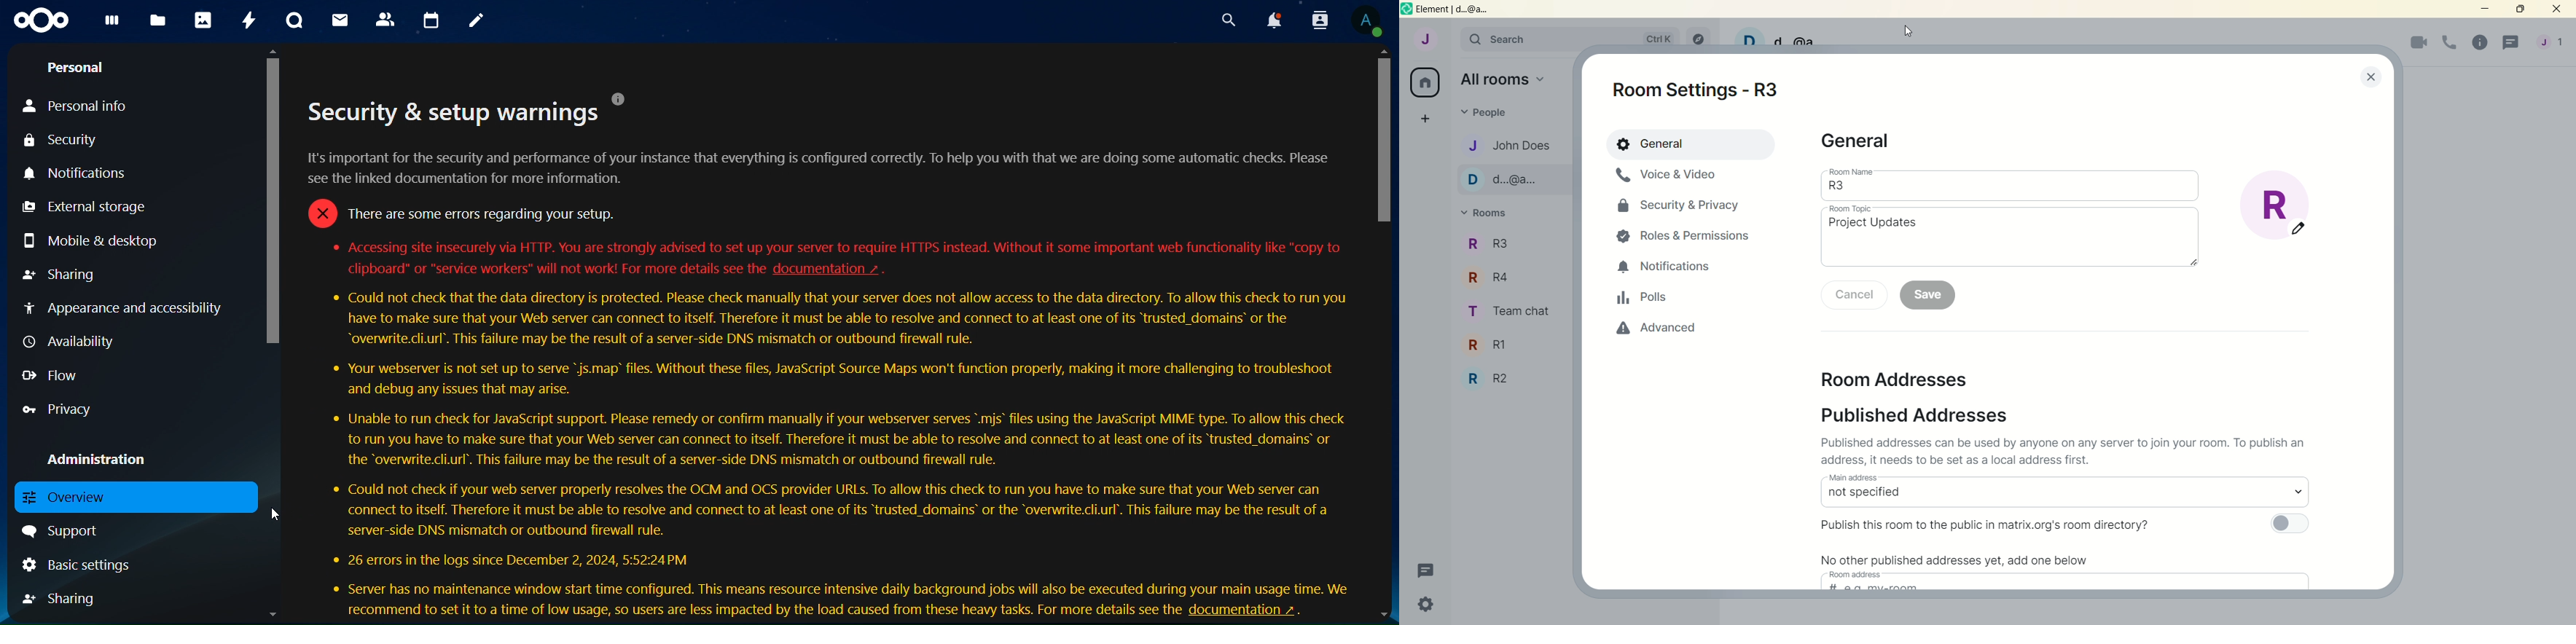 The image size is (2576, 644). What do you see at coordinates (1509, 144) in the screenshot?
I see `john does` at bounding box center [1509, 144].